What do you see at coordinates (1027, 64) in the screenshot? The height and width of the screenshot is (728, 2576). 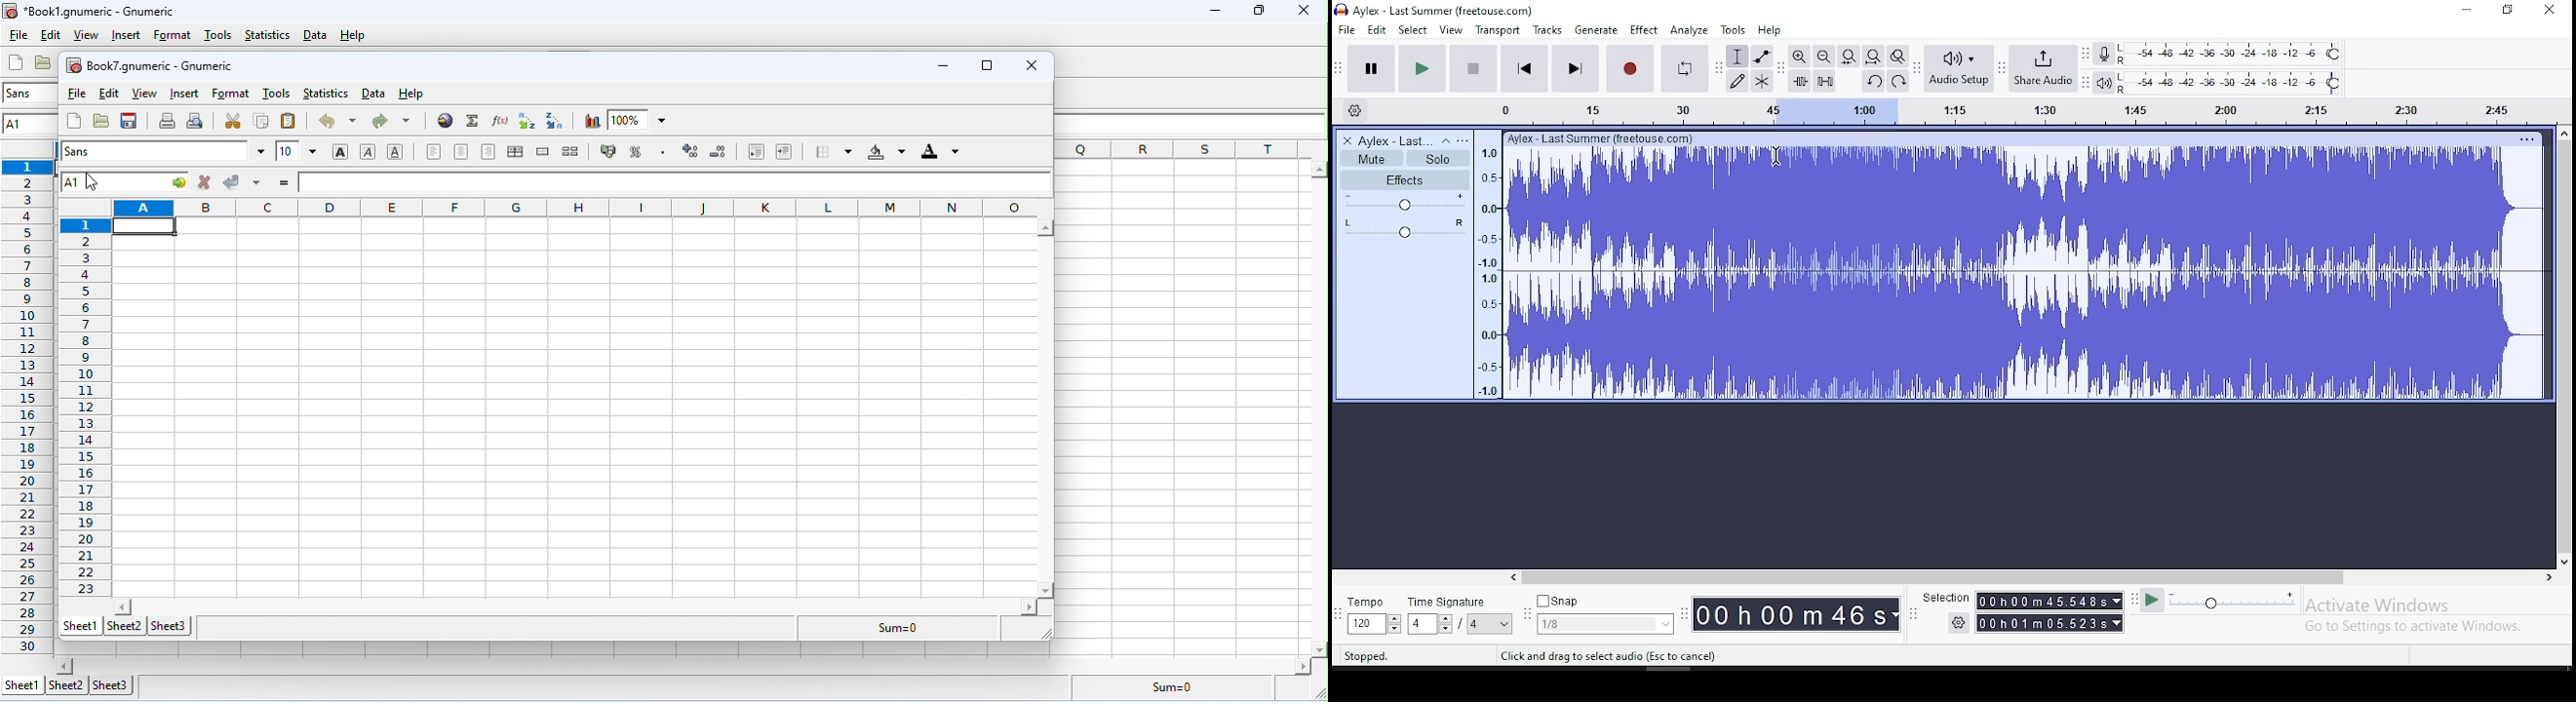 I see `close` at bounding box center [1027, 64].